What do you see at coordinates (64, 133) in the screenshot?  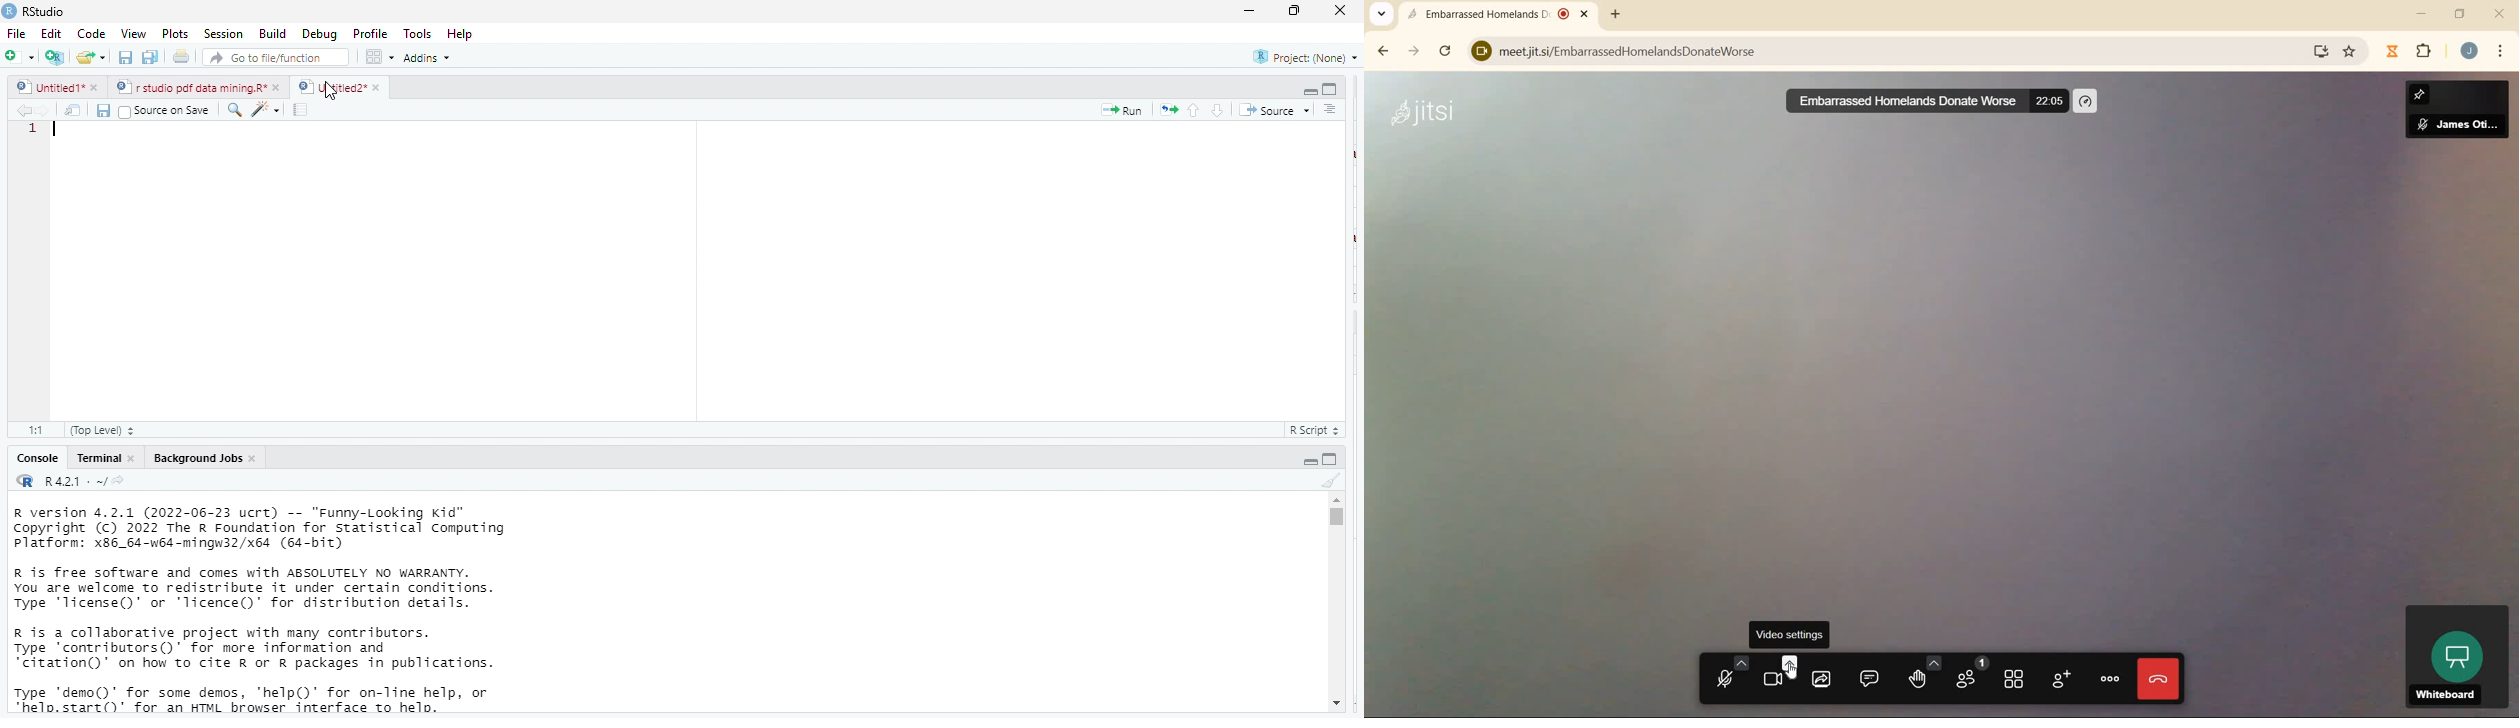 I see `typing cursor` at bounding box center [64, 133].